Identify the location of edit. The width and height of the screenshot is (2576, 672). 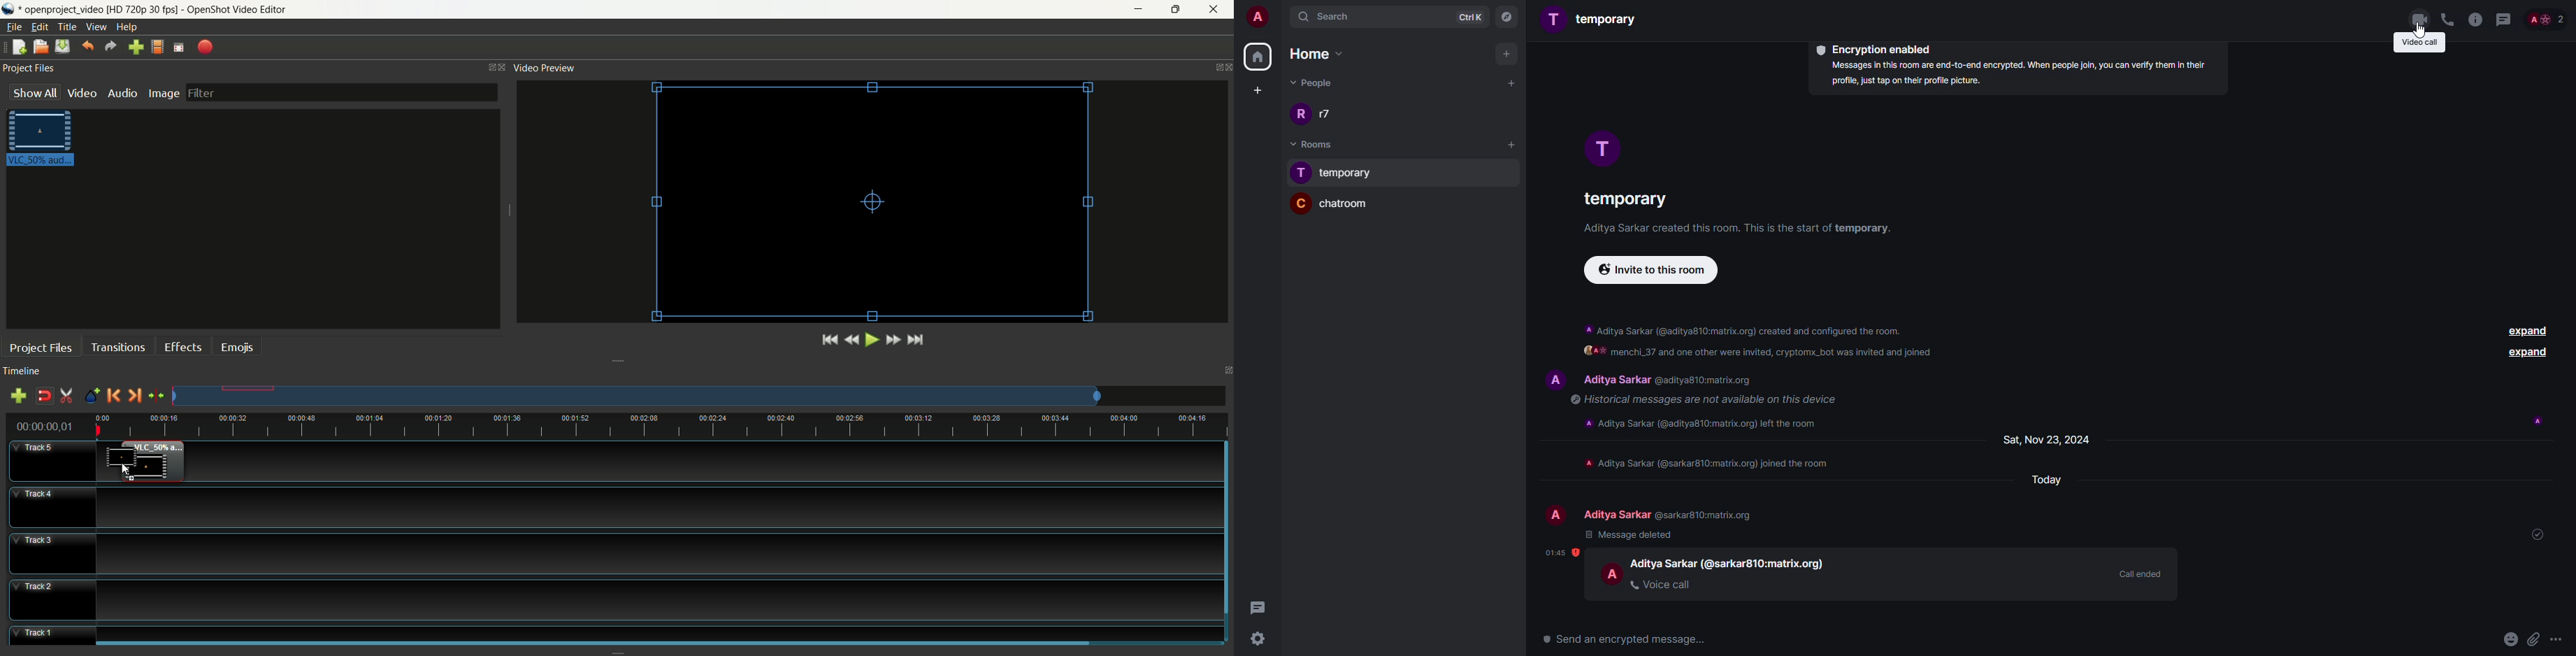
(39, 26).